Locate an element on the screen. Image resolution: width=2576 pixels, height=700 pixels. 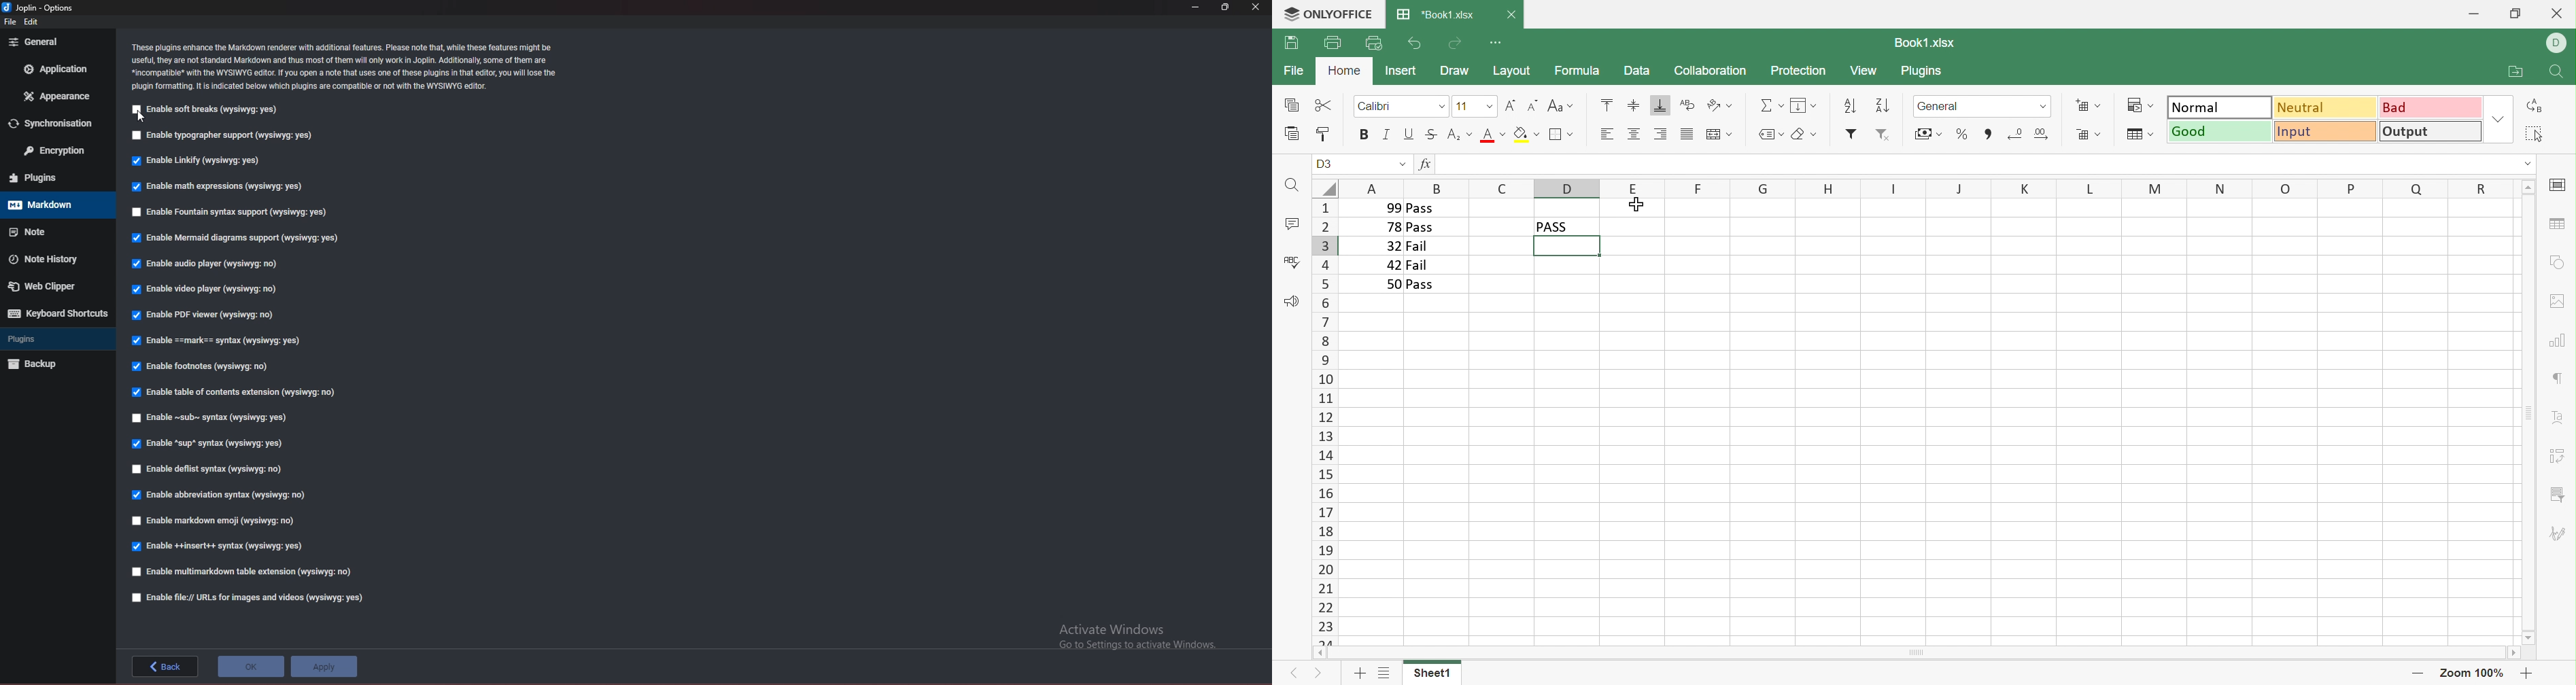
Cell settings is located at coordinates (2556, 186).